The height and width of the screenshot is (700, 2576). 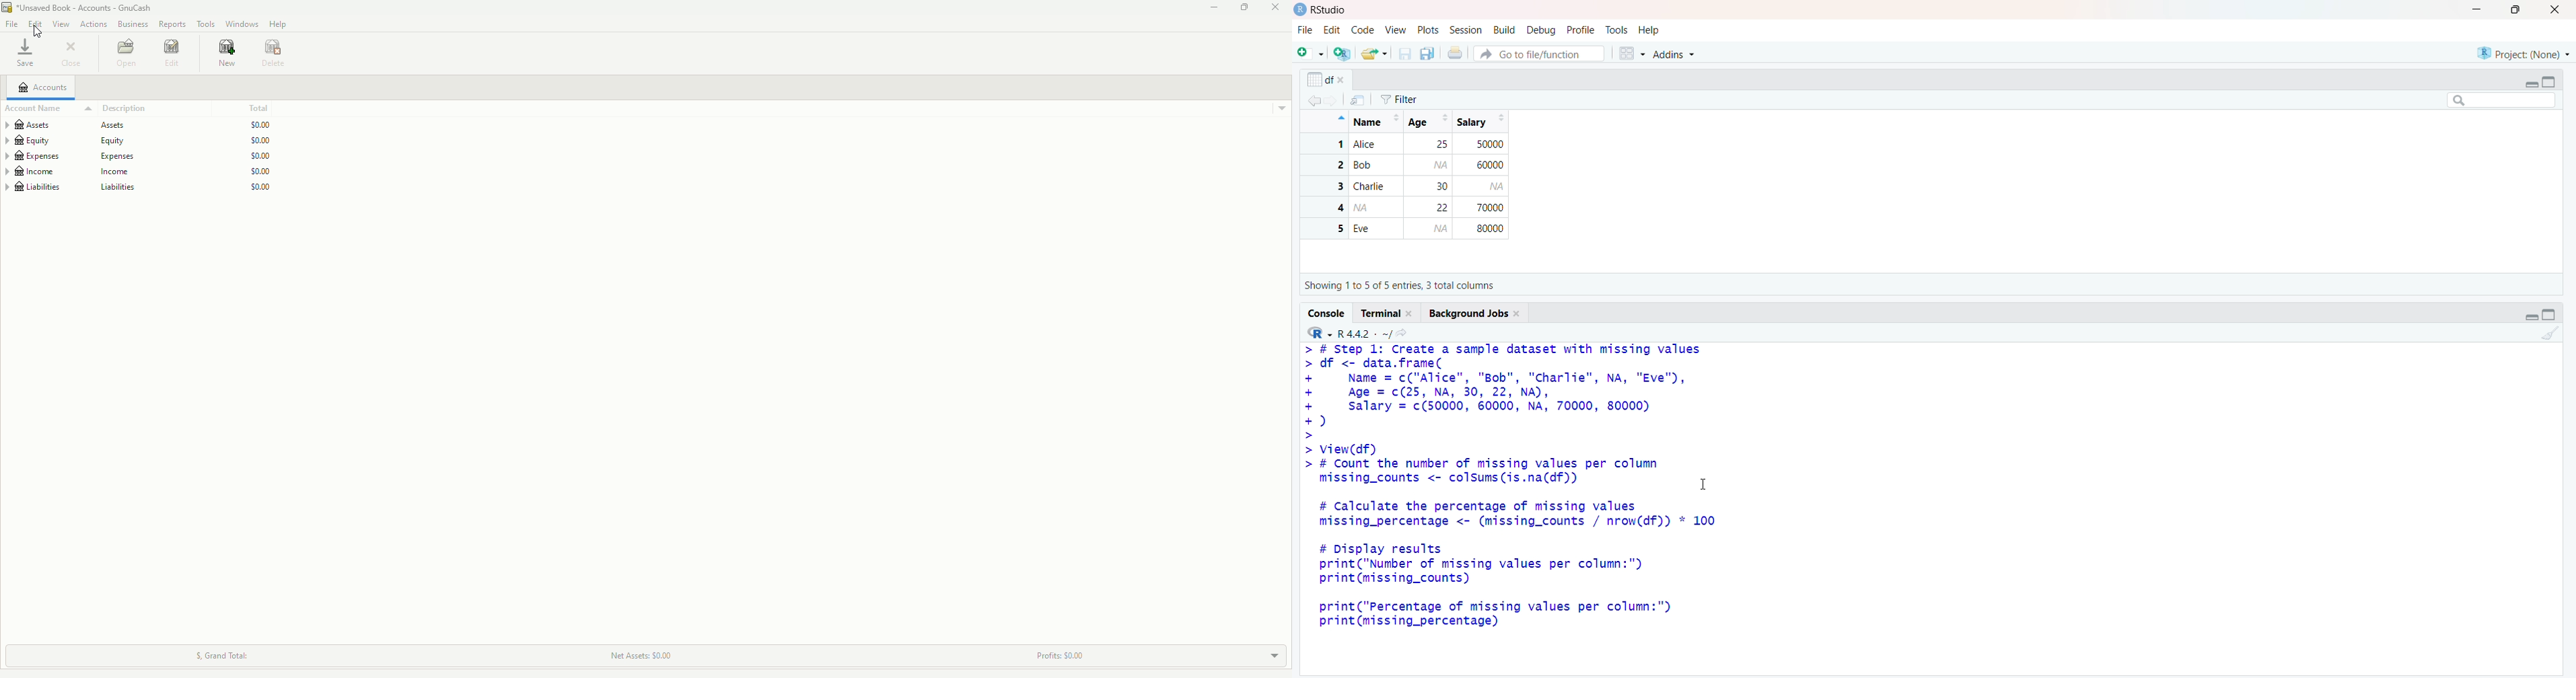 I want to click on Save current document (Ctrl + S), so click(x=1404, y=54).